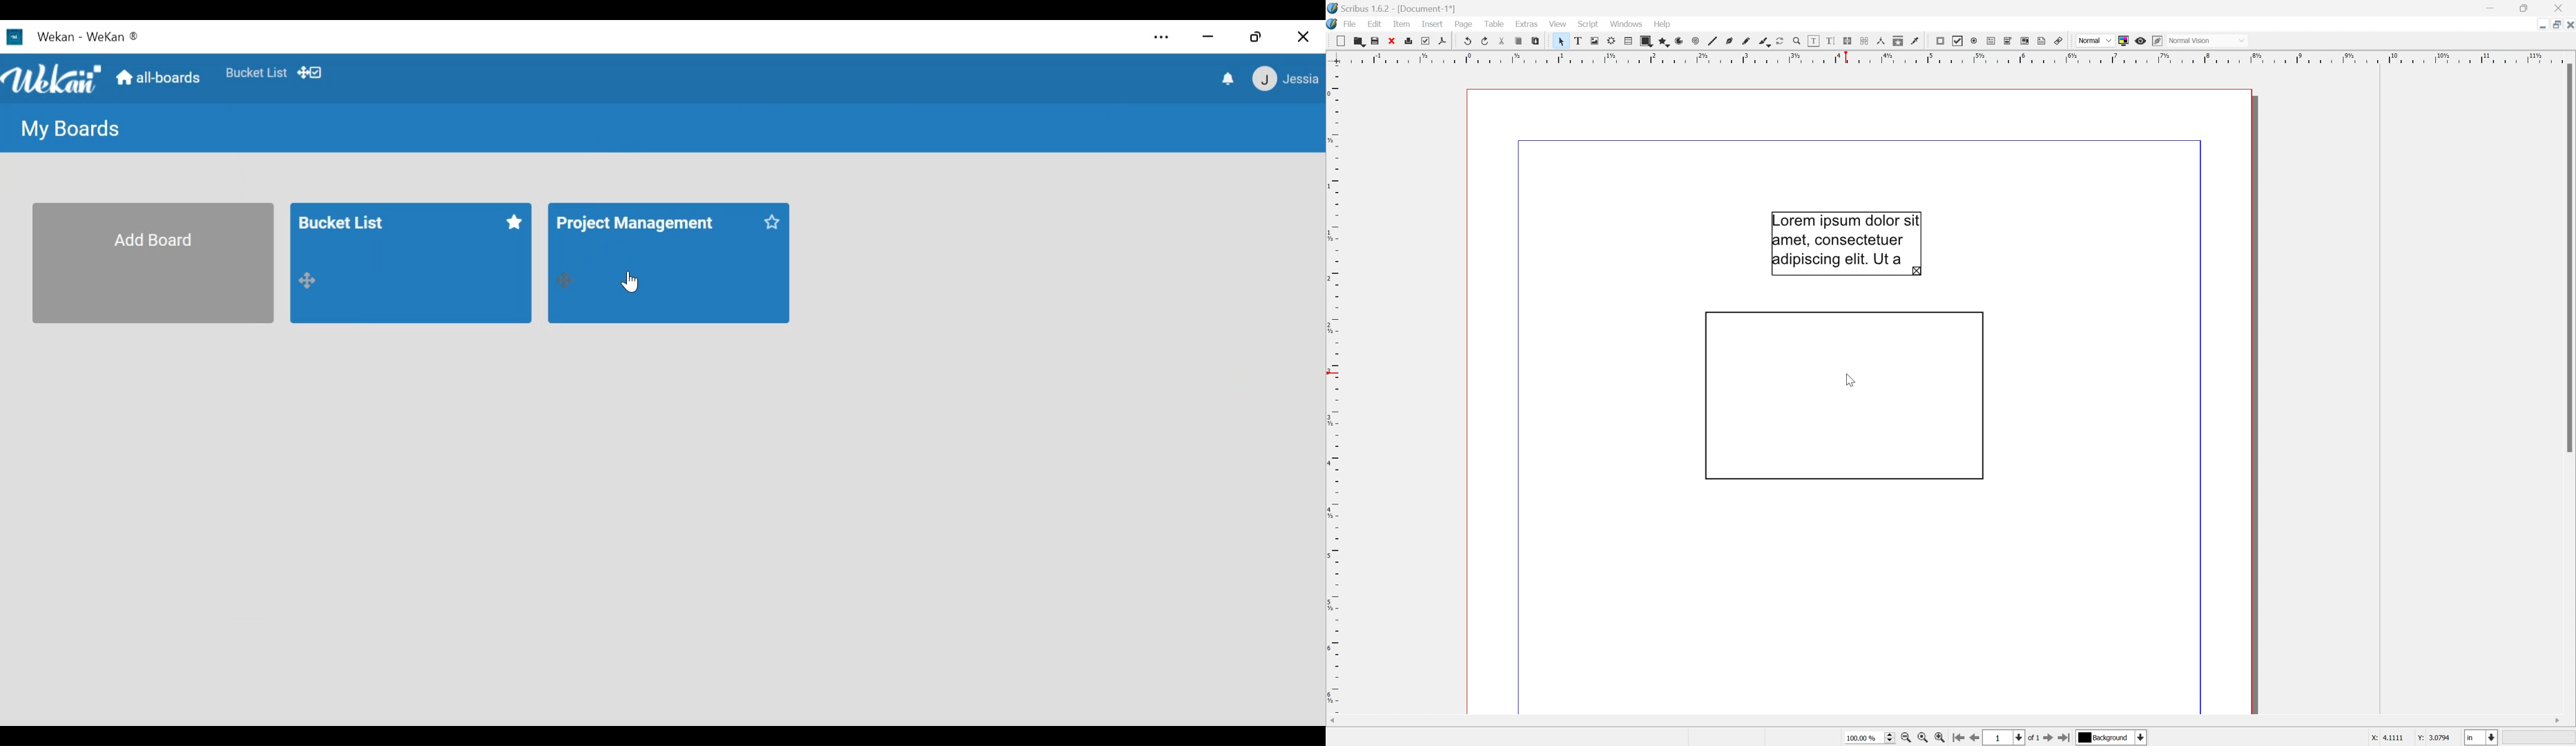 The width and height of the screenshot is (2576, 756). What do you see at coordinates (1577, 42) in the screenshot?
I see `Text frame` at bounding box center [1577, 42].